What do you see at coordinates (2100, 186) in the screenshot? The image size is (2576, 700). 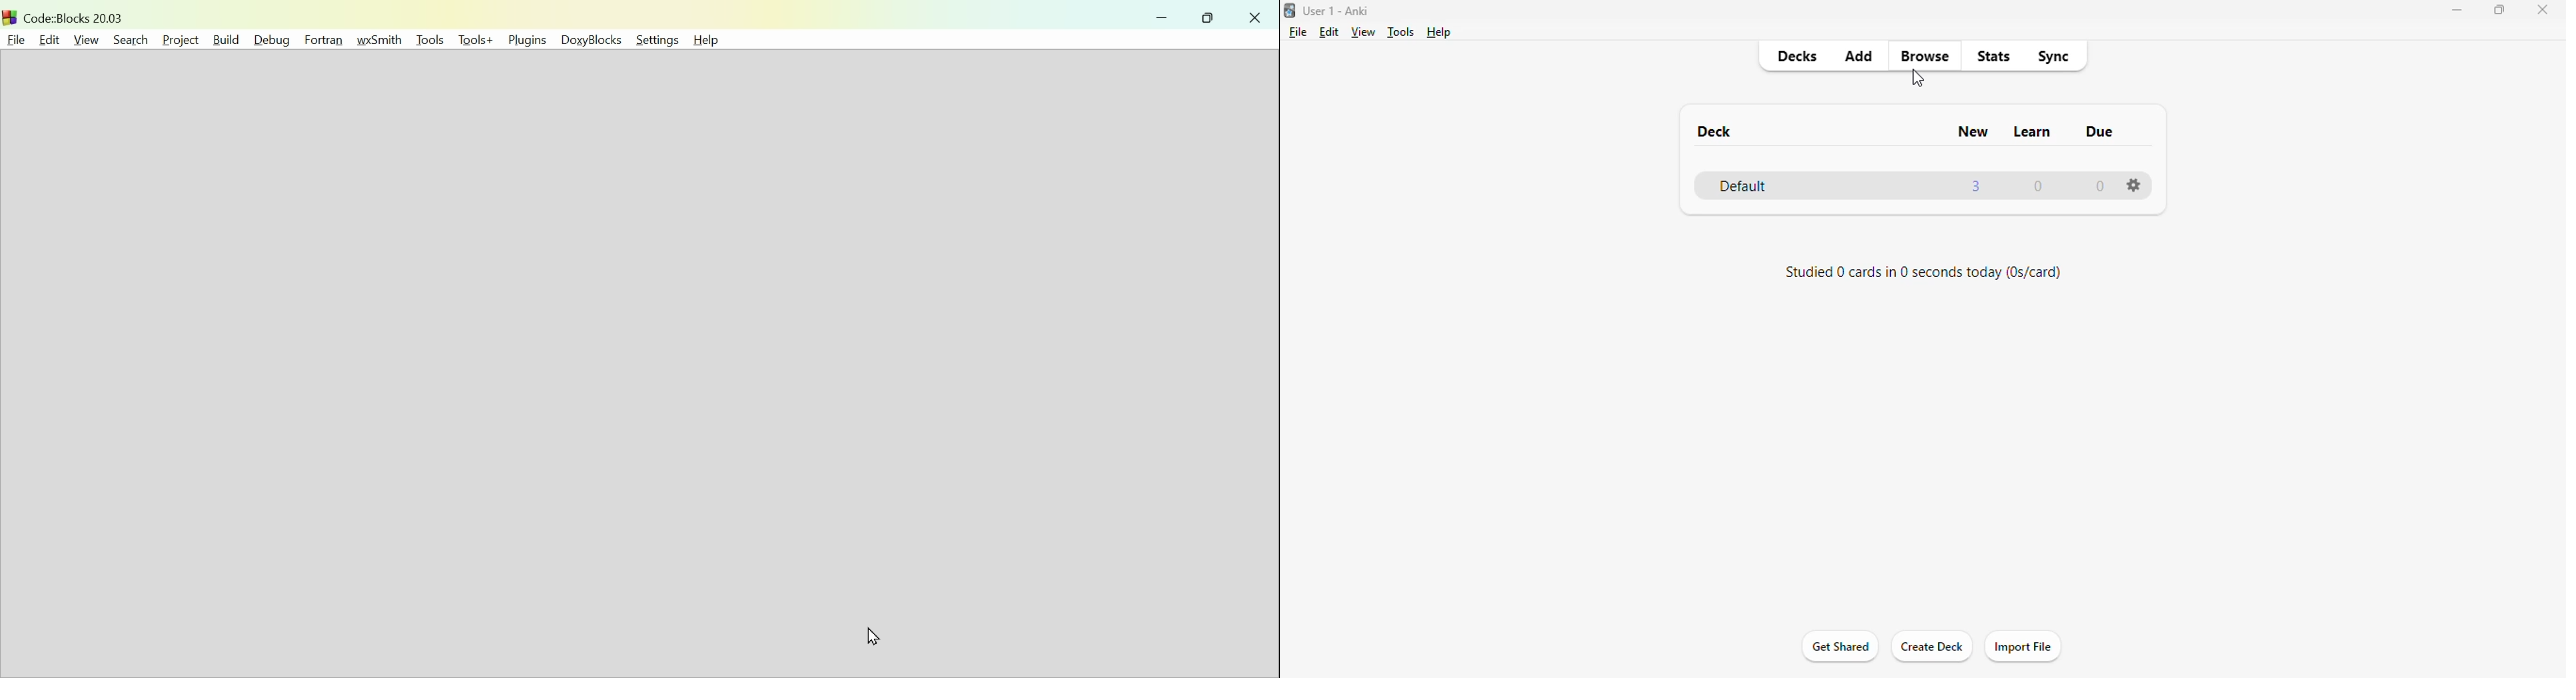 I see `0` at bounding box center [2100, 186].